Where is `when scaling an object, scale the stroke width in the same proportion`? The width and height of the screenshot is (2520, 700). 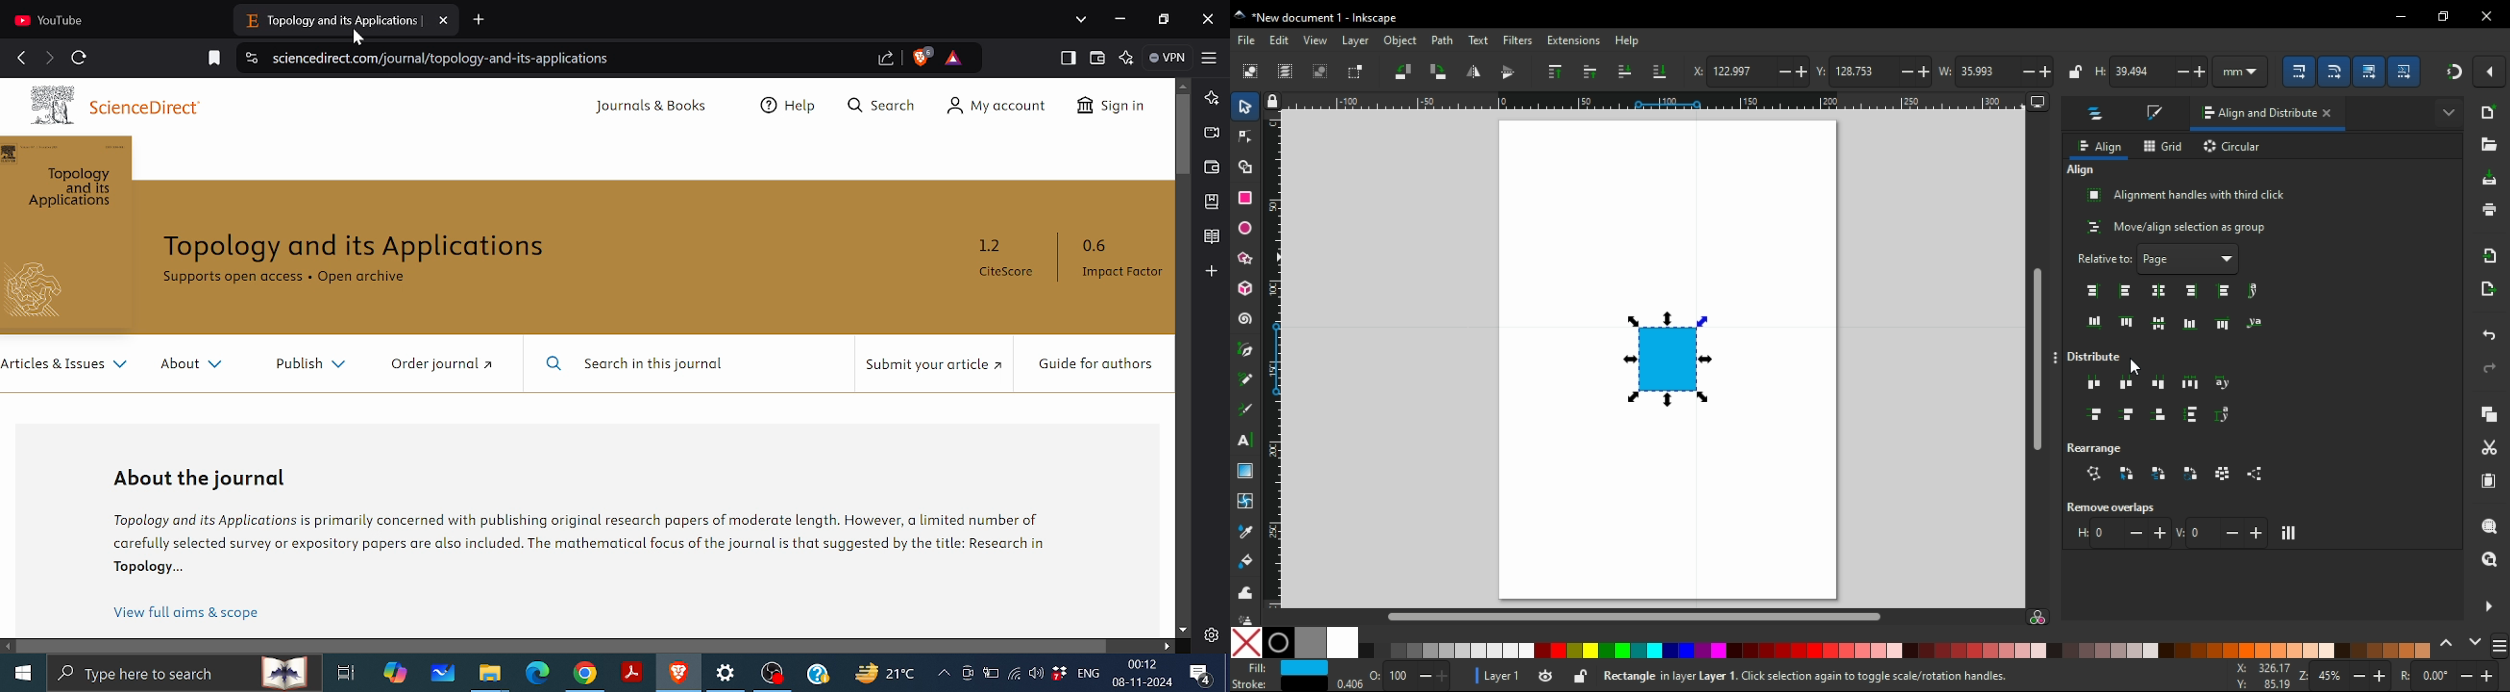 when scaling an object, scale the stroke width in the same proportion is located at coordinates (2302, 71).